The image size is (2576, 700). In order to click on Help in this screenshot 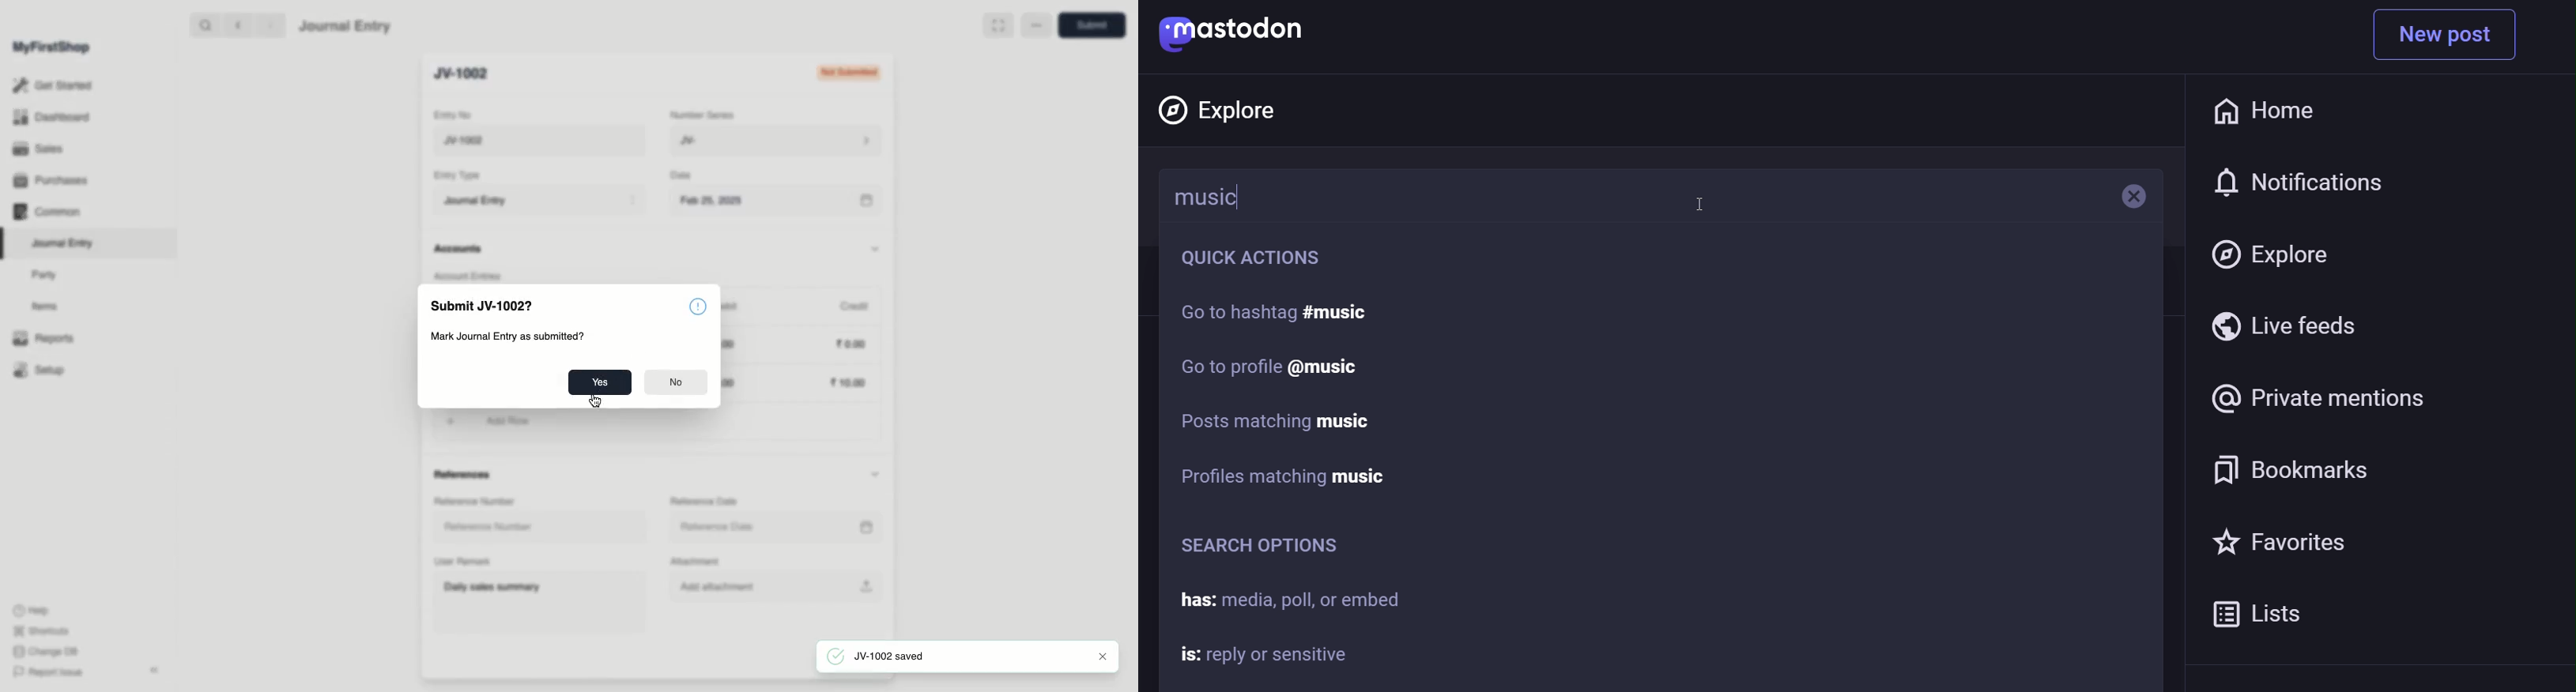, I will do `click(29, 609)`.